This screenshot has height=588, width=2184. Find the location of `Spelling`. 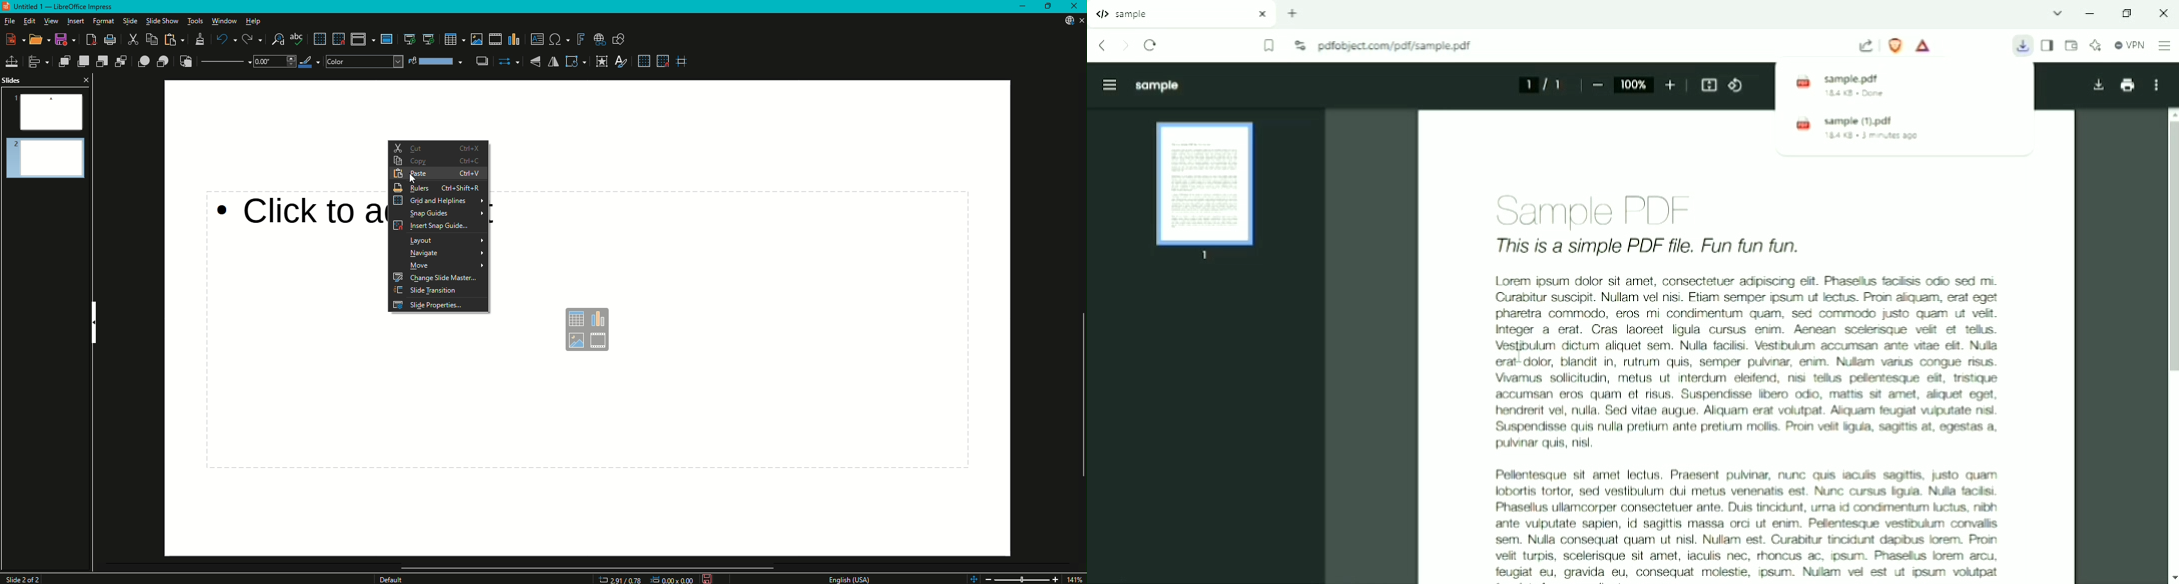

Spelling is located at coordinates (297, 39).